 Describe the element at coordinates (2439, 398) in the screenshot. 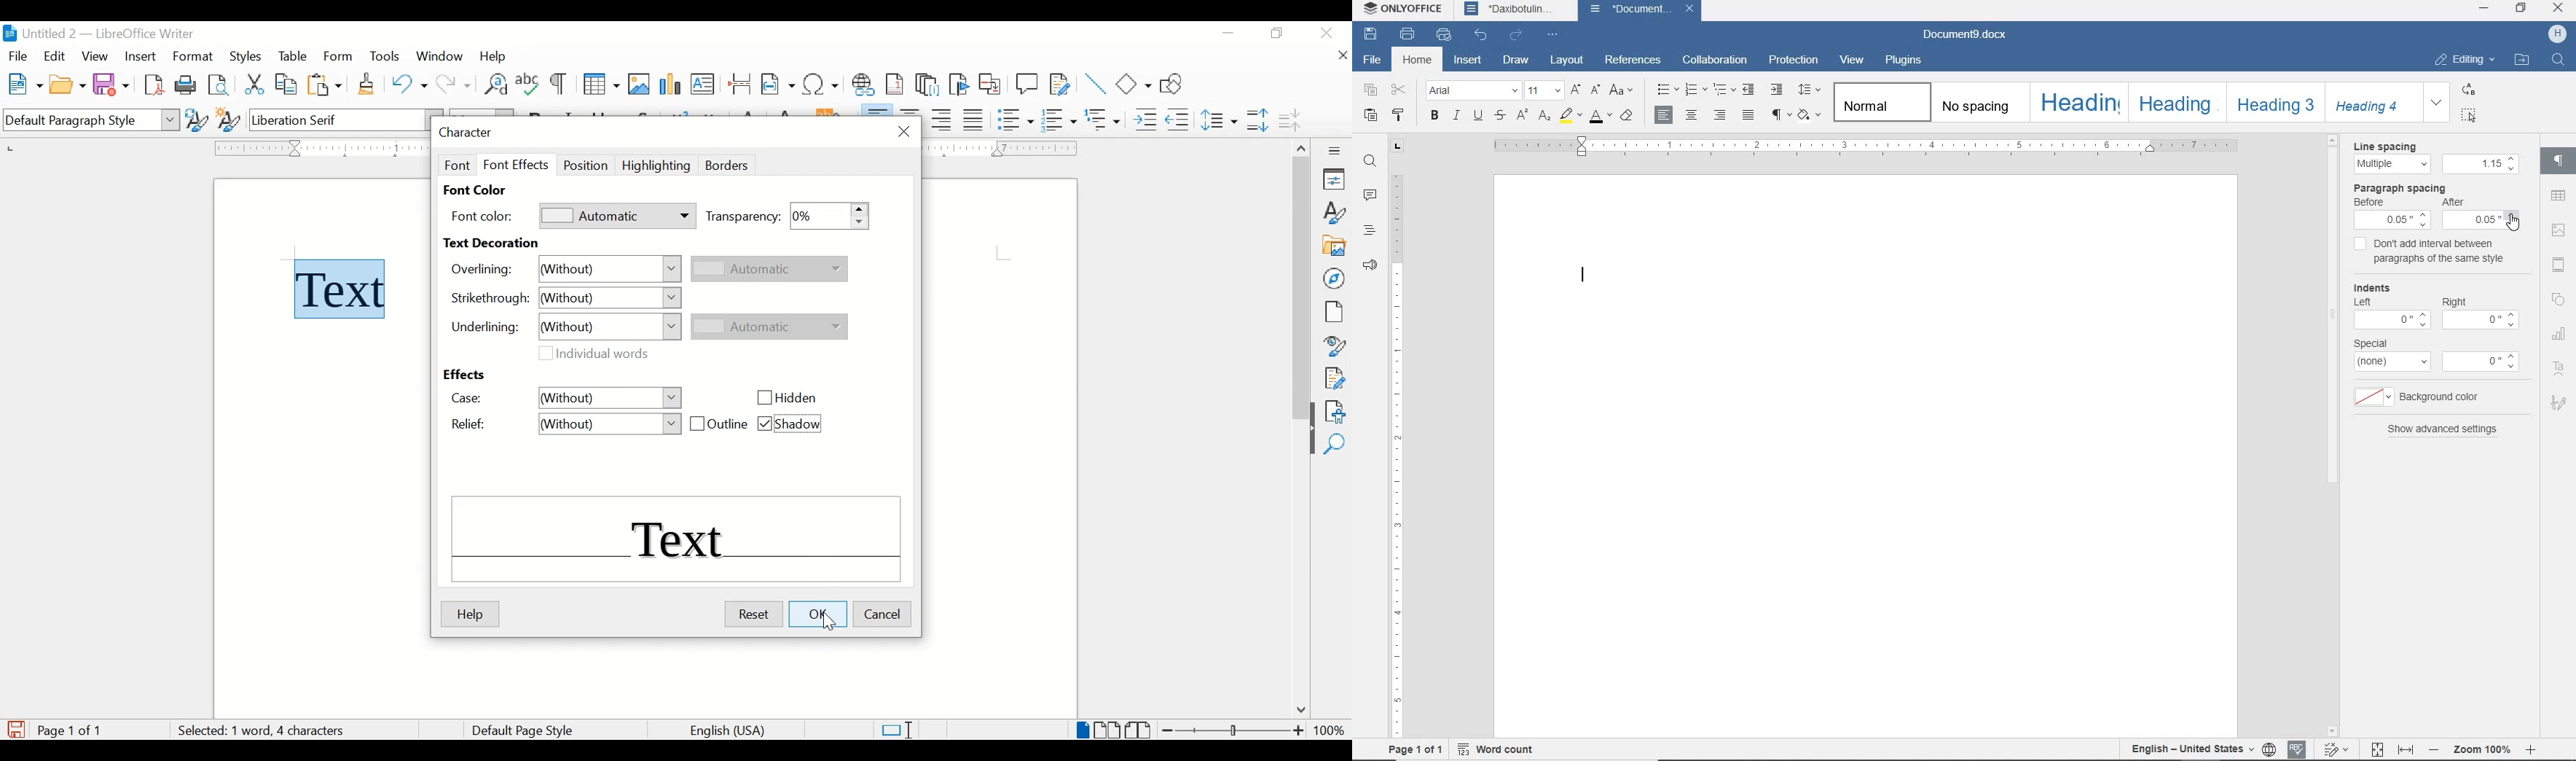

I see `background color` at that location.